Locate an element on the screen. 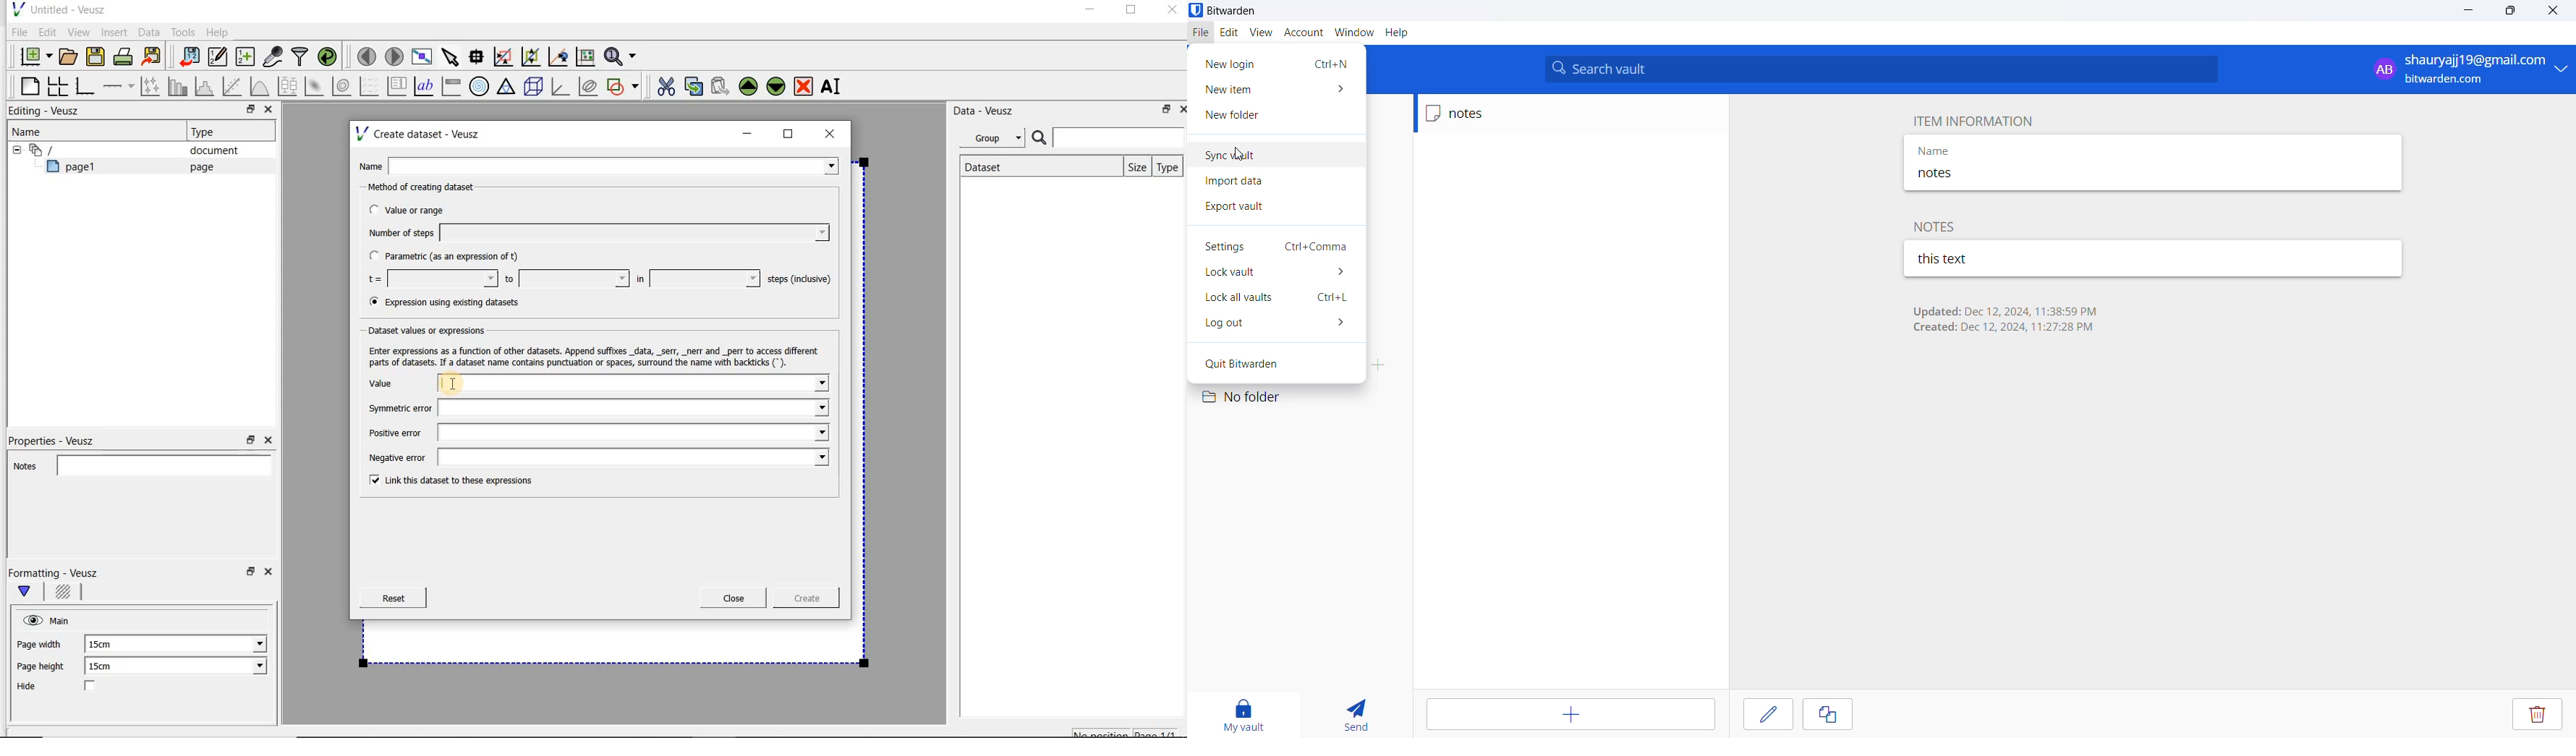 This screenshot has height=756, width=2576. account is located at coordinates (1301, 33).